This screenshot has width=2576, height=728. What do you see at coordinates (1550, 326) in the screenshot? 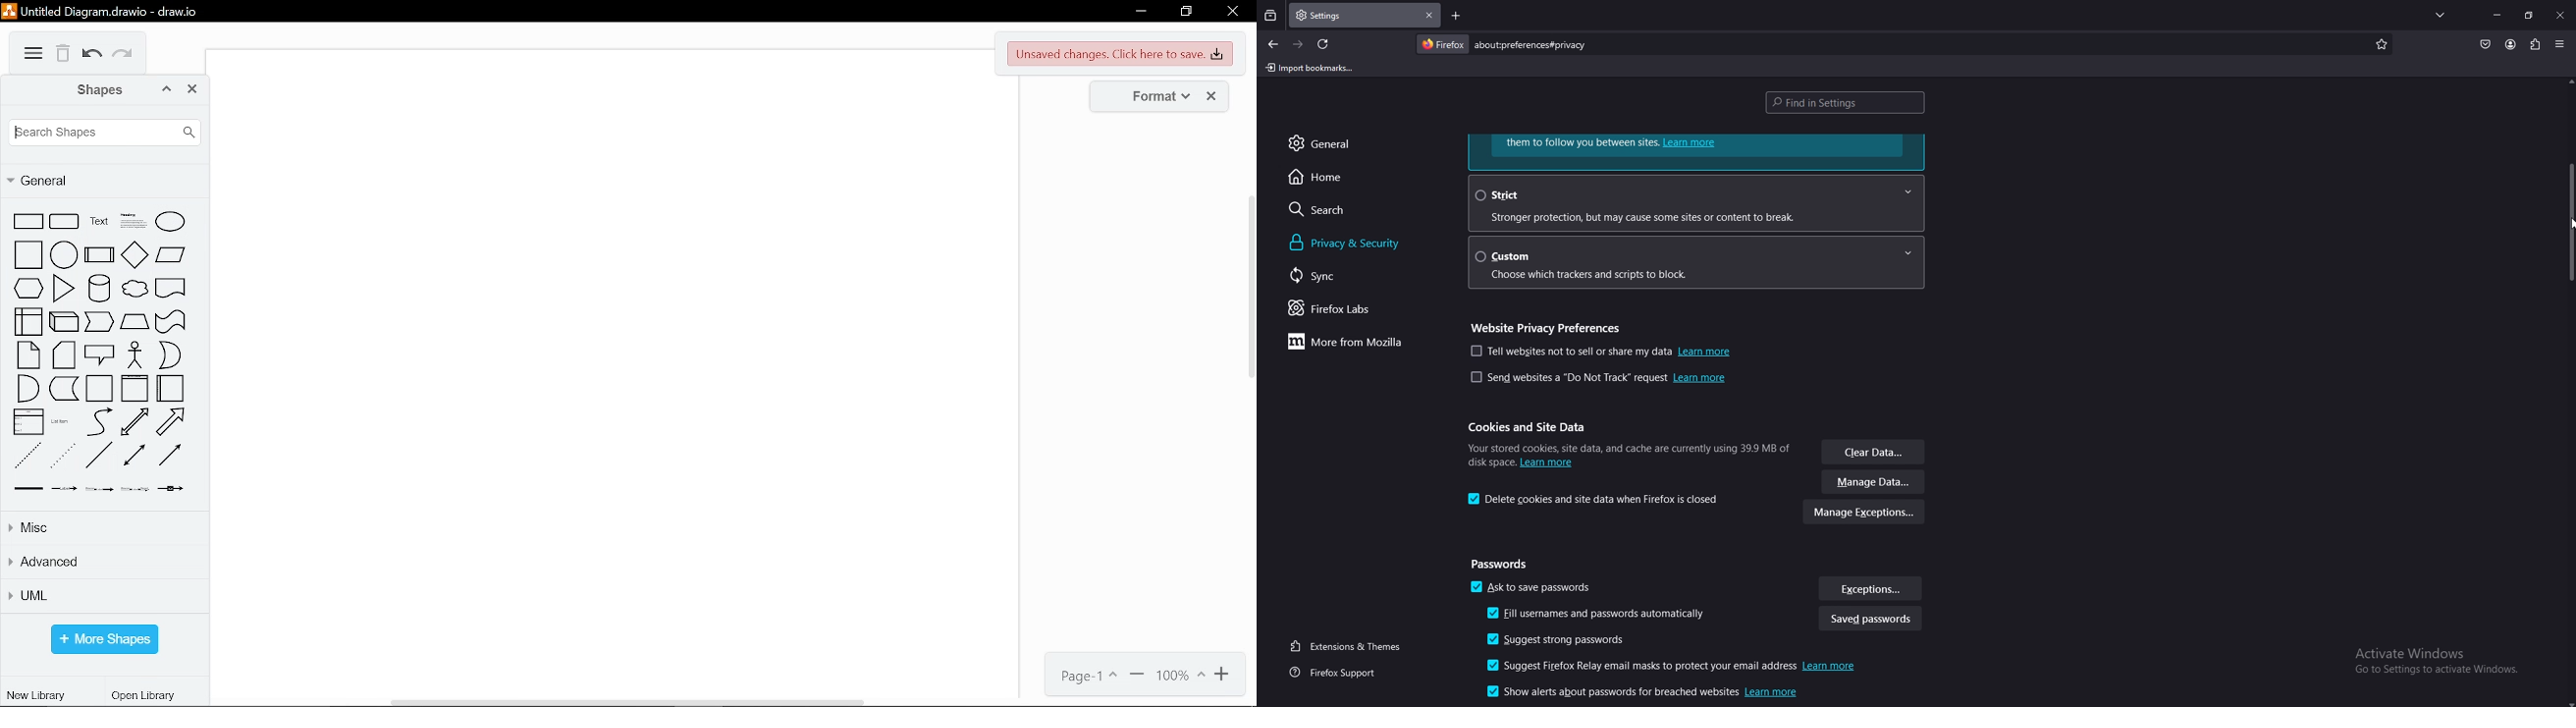
I see `website privacy preference` at bounding box center [1550, 326].